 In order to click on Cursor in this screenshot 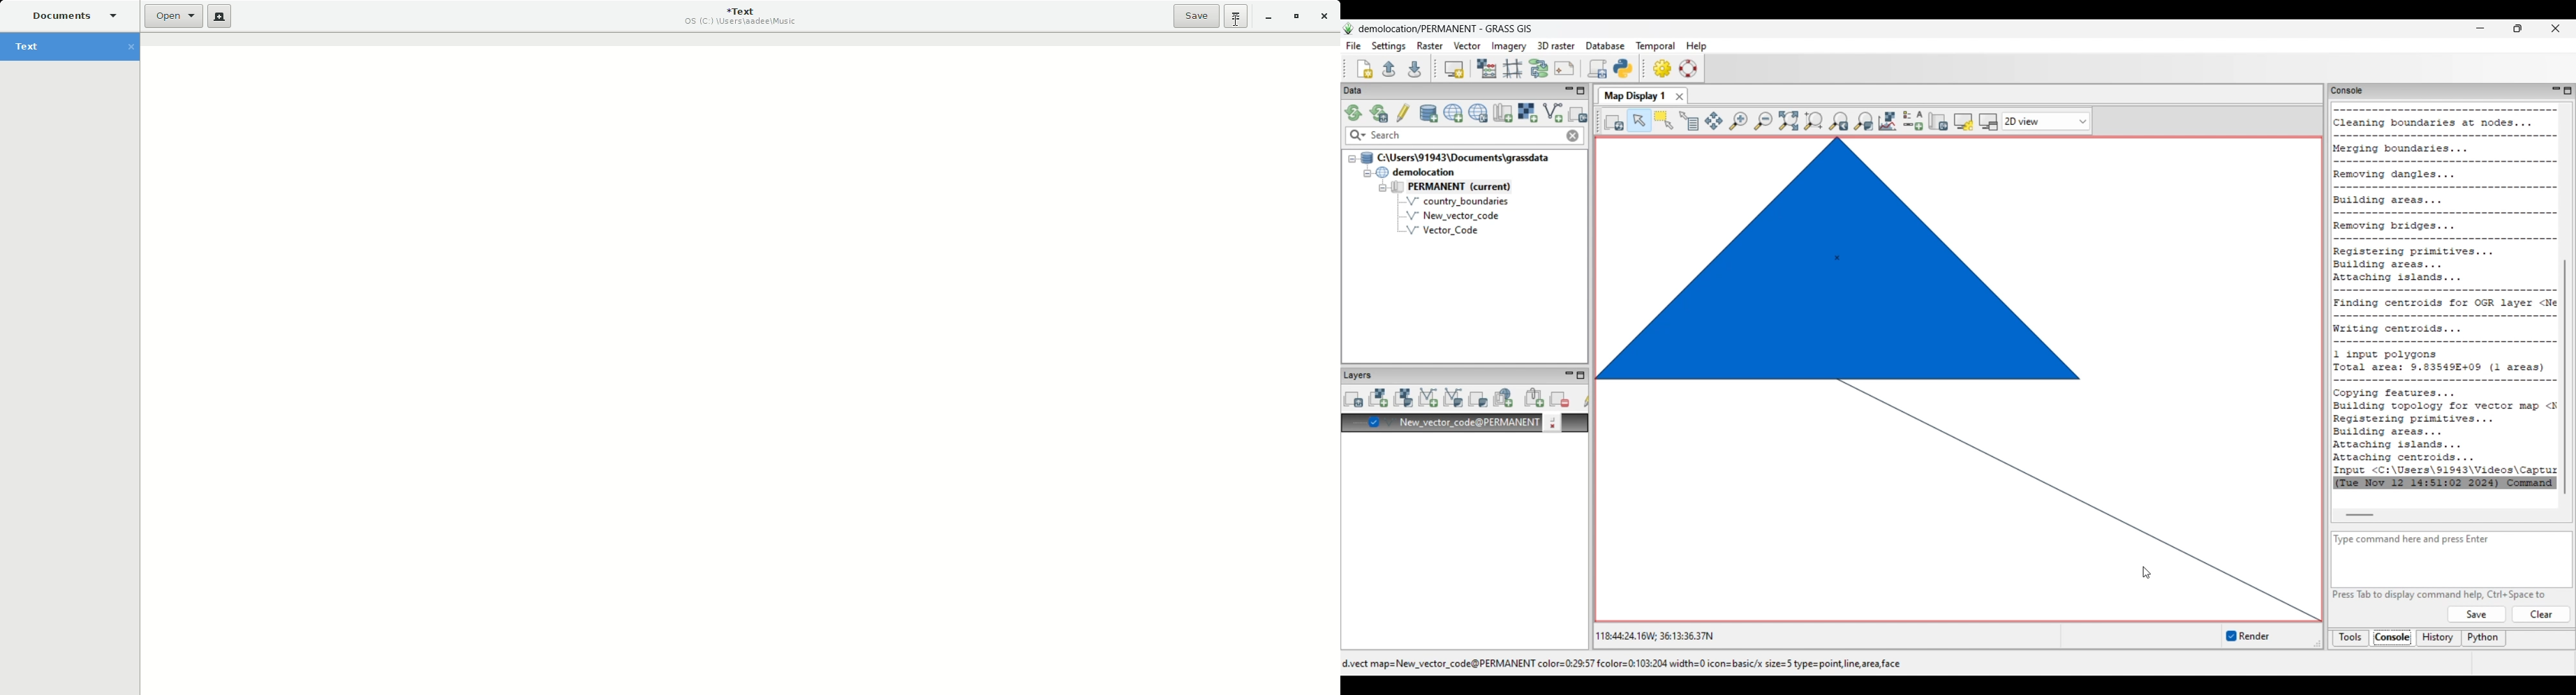, I will do `click(1237, 23)`.